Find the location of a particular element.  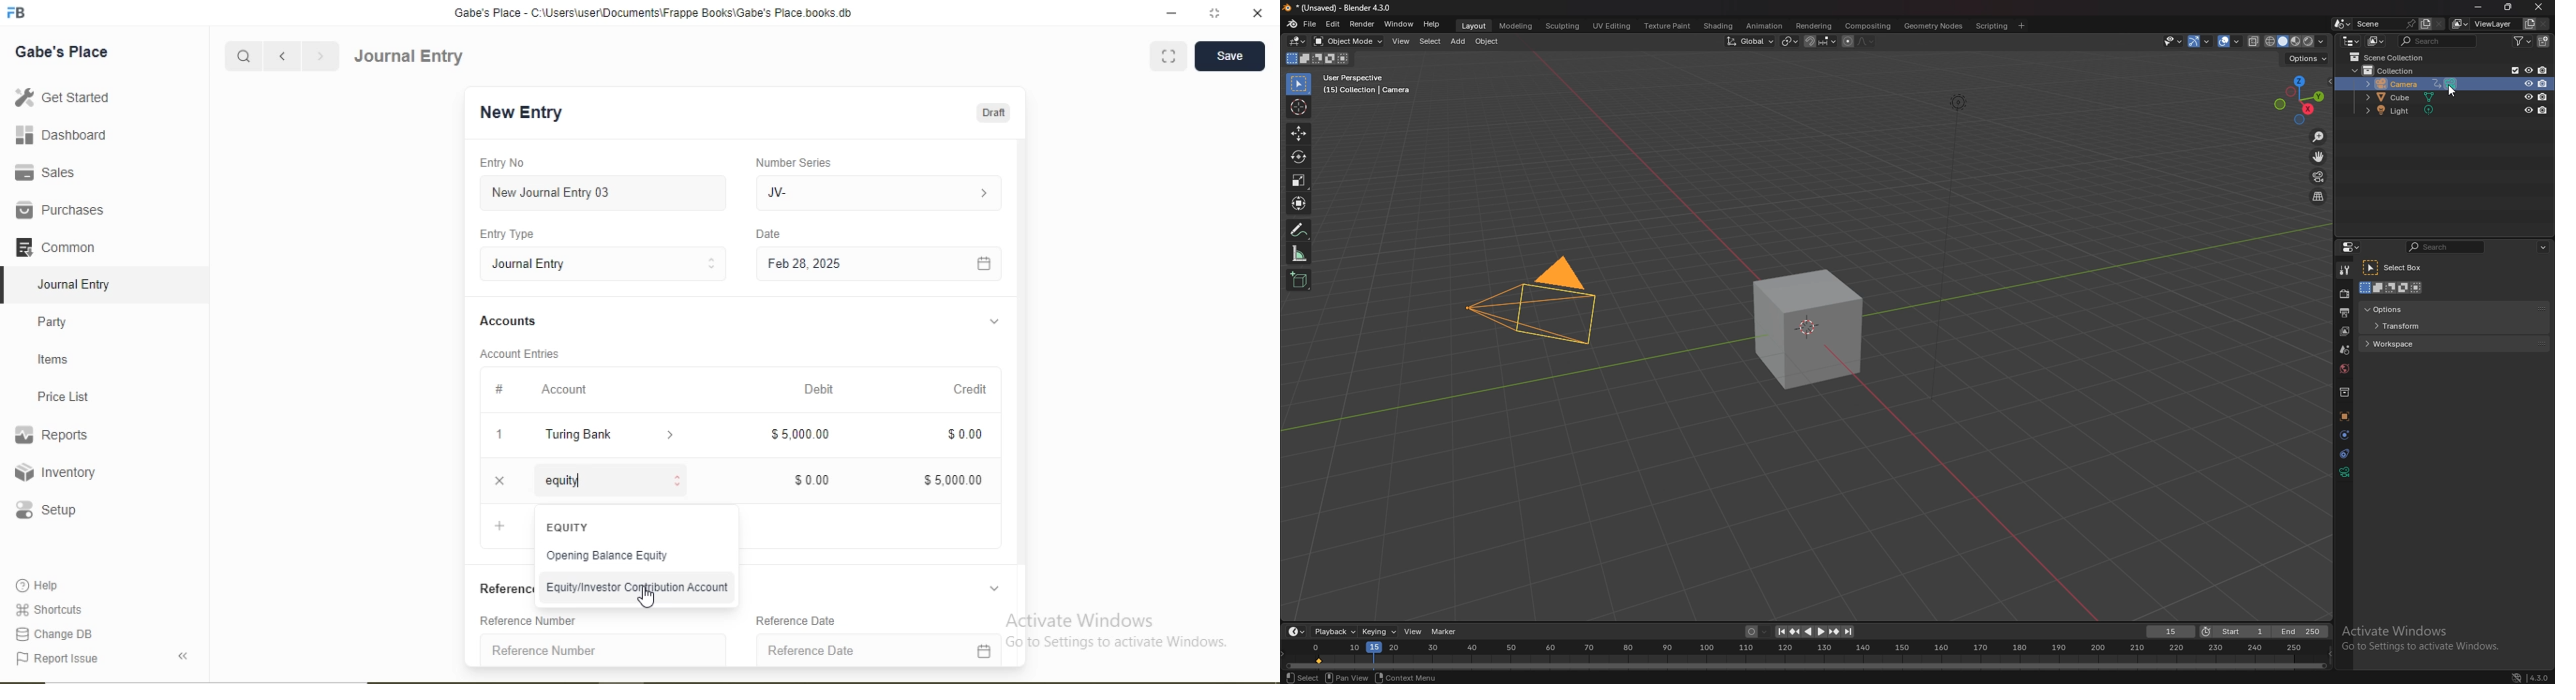

New Entry is located at coordinates (520, 113).